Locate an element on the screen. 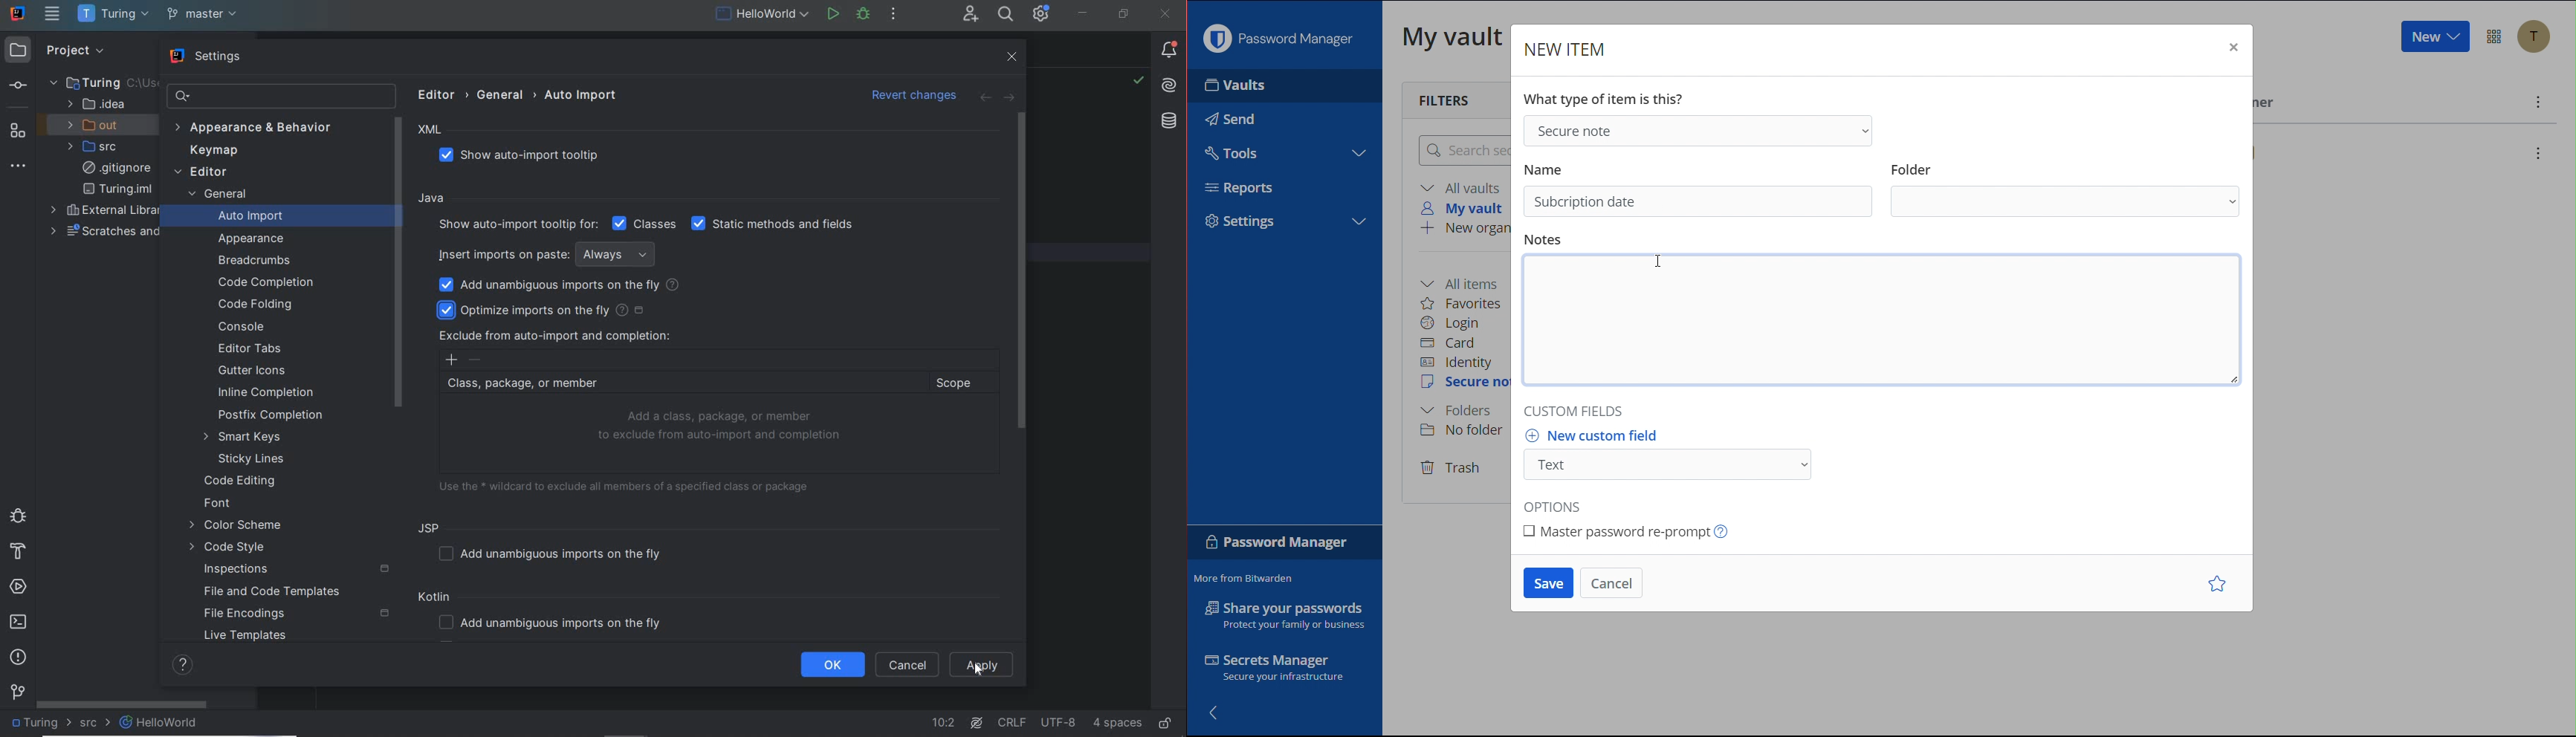 This screenshot has height=756, width=2576. database is located at coordinates (1168, 122).